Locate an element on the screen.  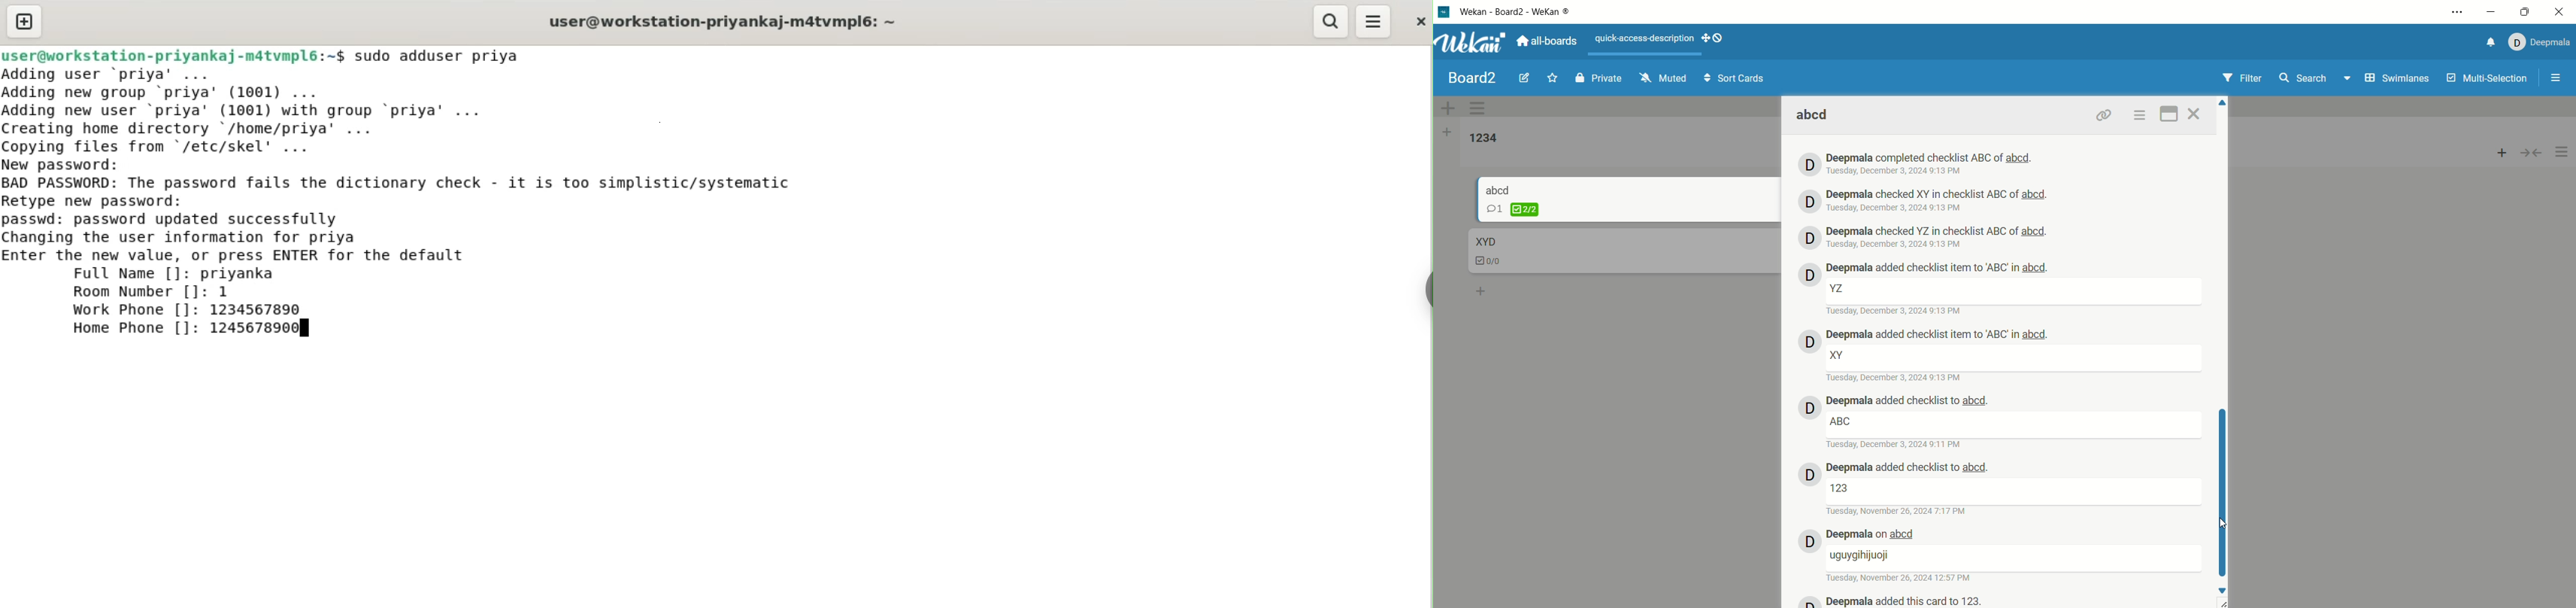
checklist is located at coordinates (1513, 209).